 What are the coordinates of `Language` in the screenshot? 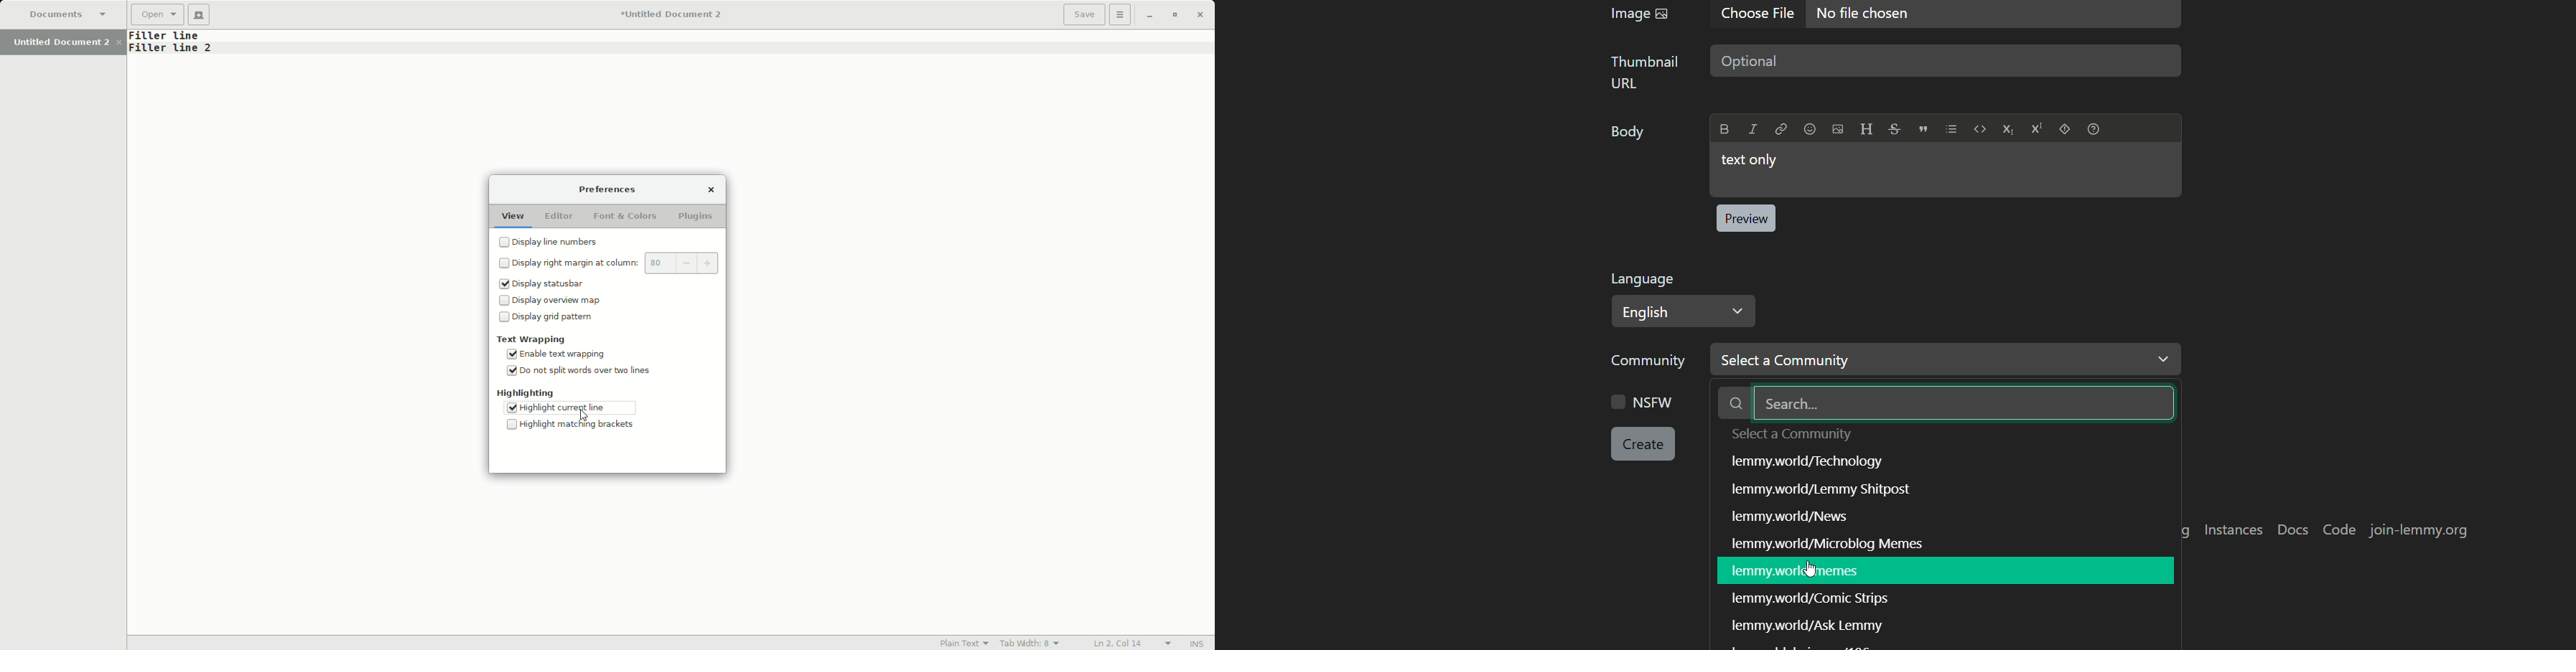 It's located at (1646, 279).